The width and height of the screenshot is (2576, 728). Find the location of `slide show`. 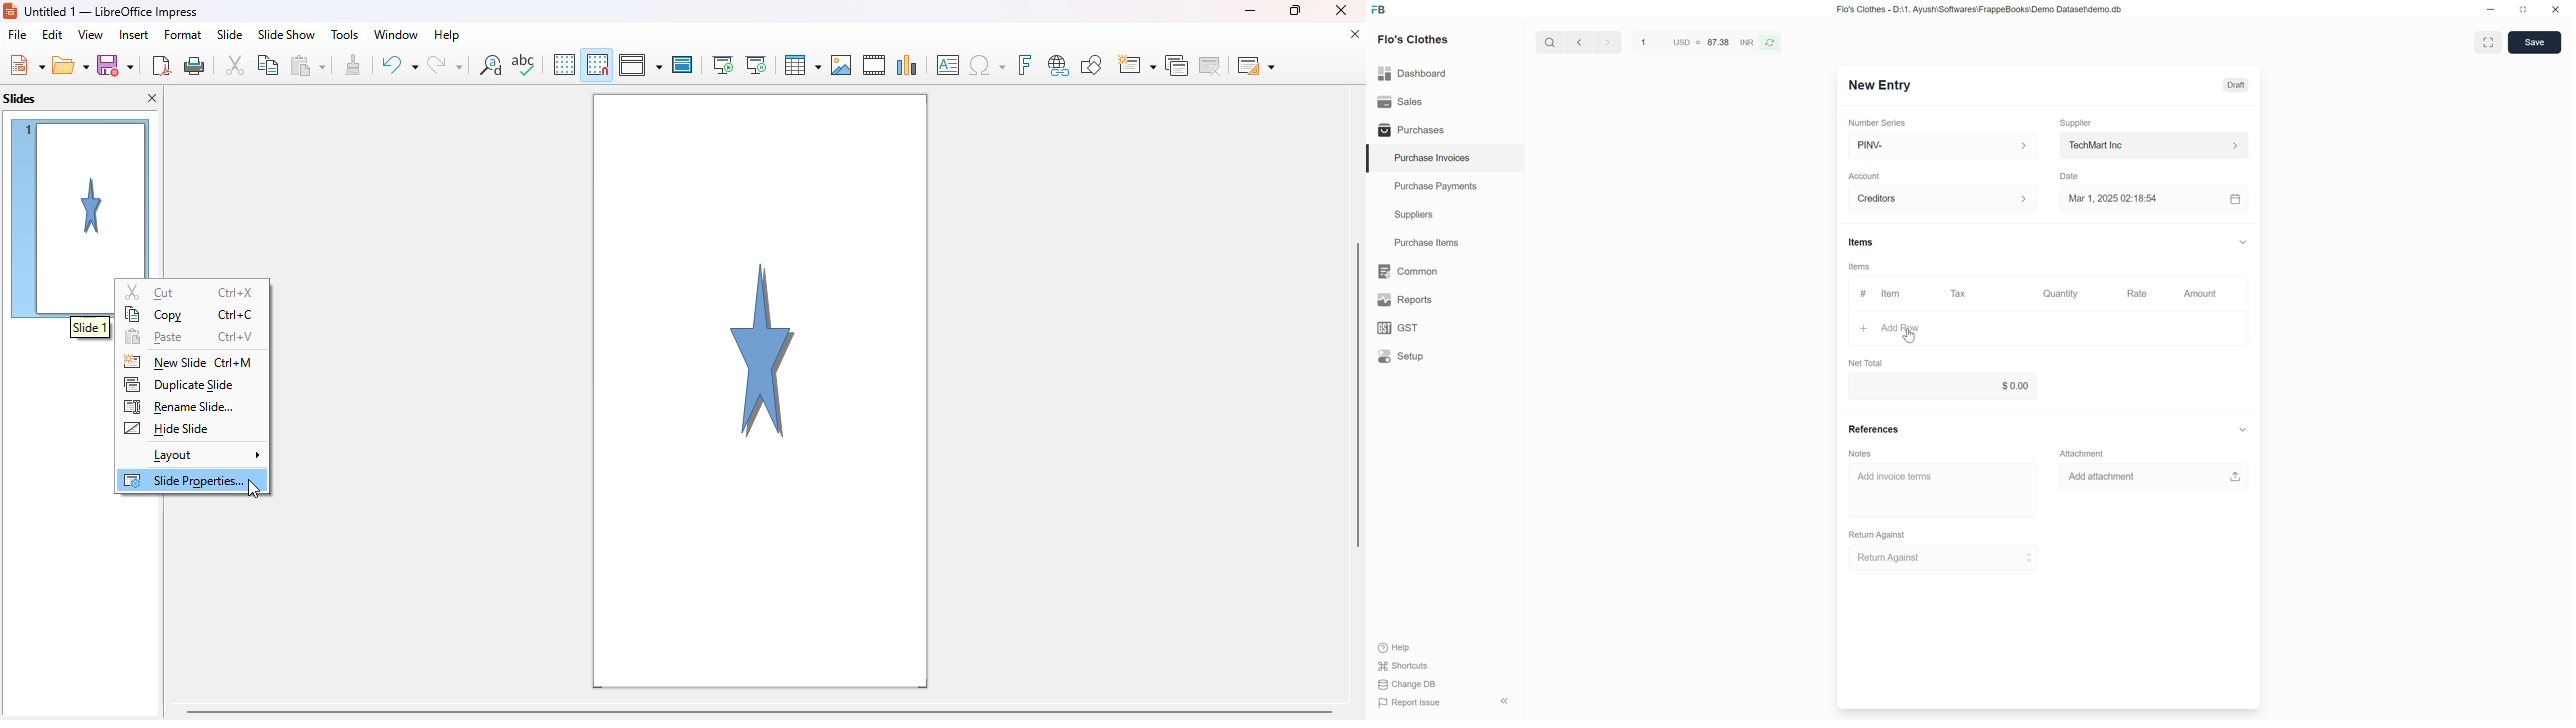

slide show is located at coordinates (286, 34).